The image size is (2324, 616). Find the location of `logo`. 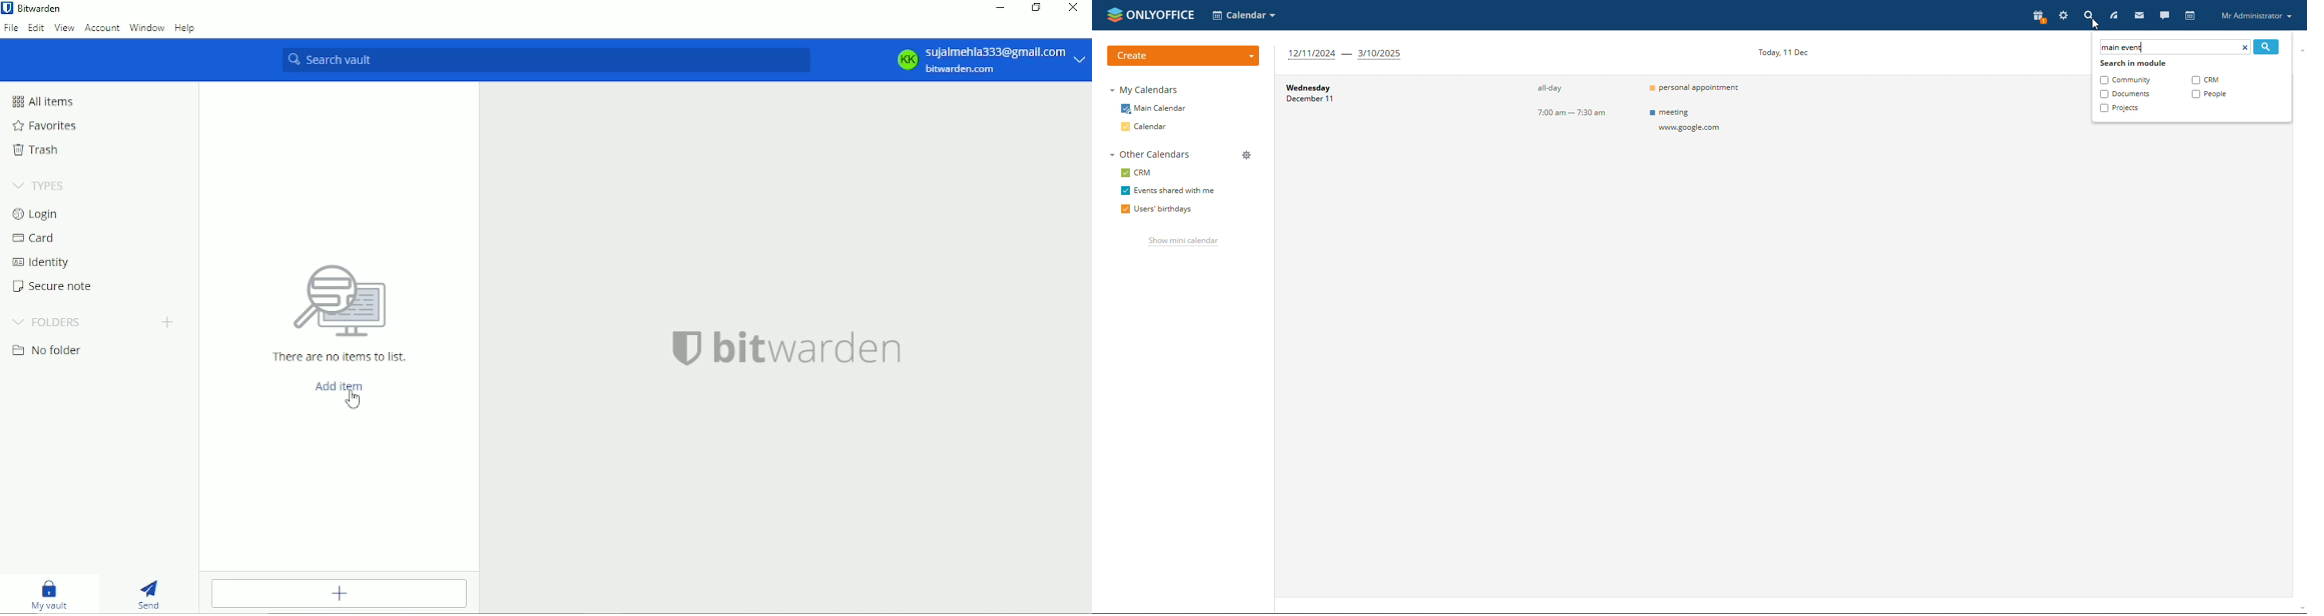

logo is located at coordinates (1149, 15).